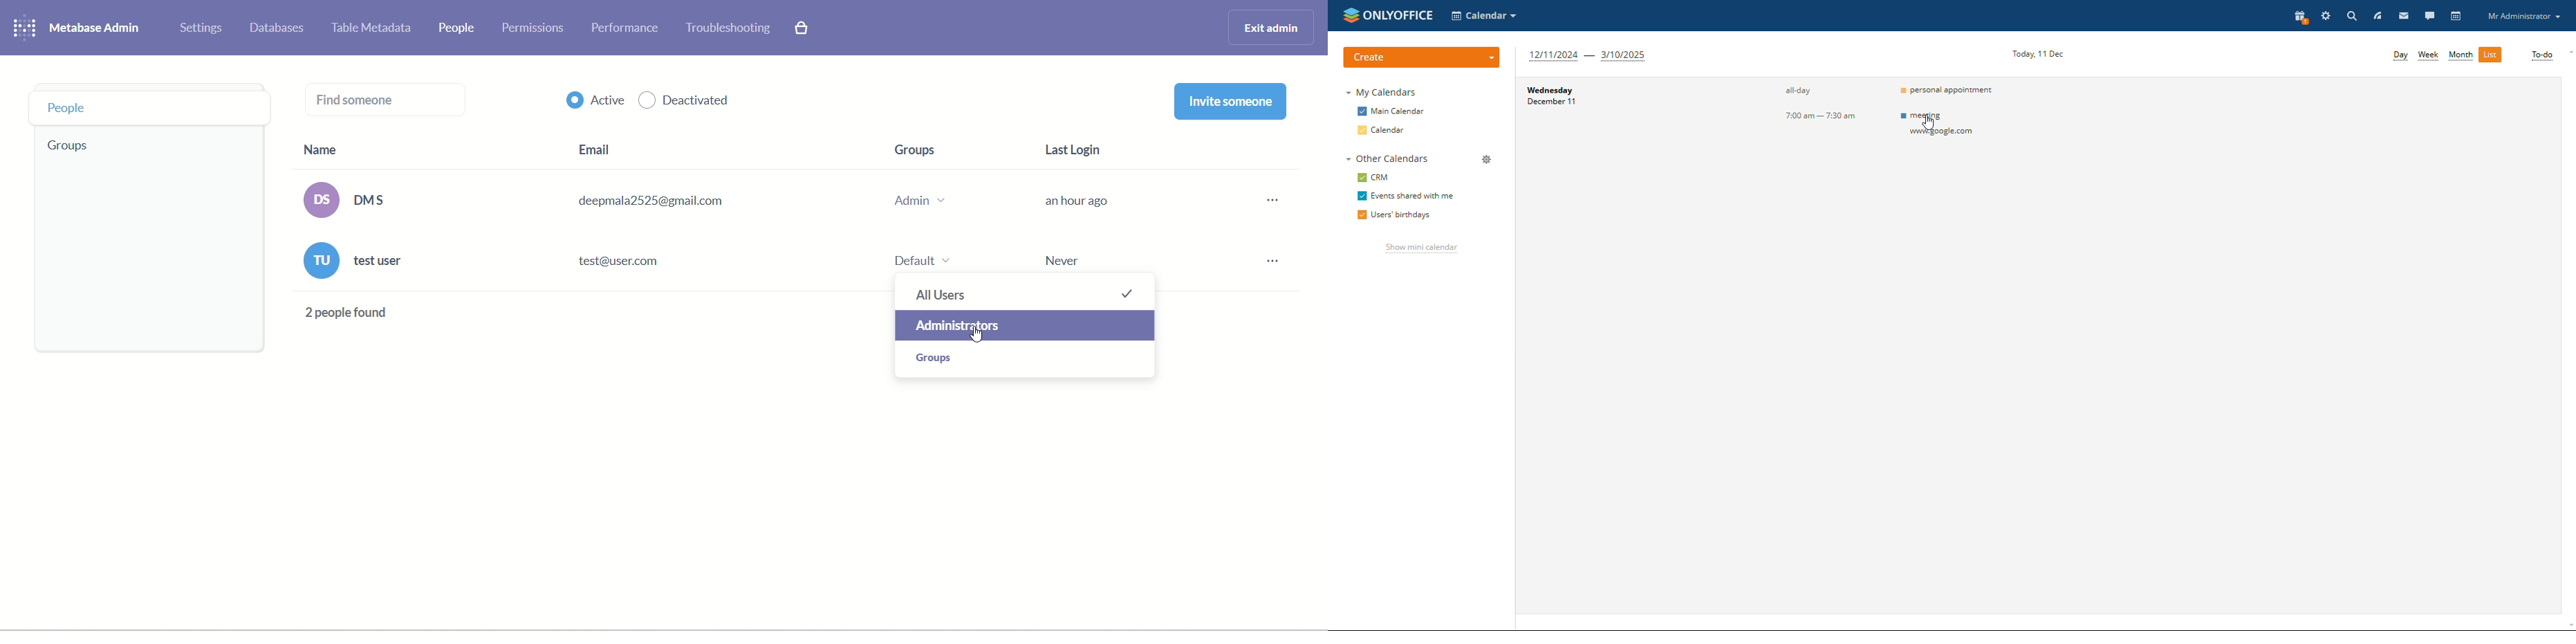 The image size is (2576, 644). Describe the element at coordinates (95, 27) in the screenshot. I see `metabase admin` at that location.